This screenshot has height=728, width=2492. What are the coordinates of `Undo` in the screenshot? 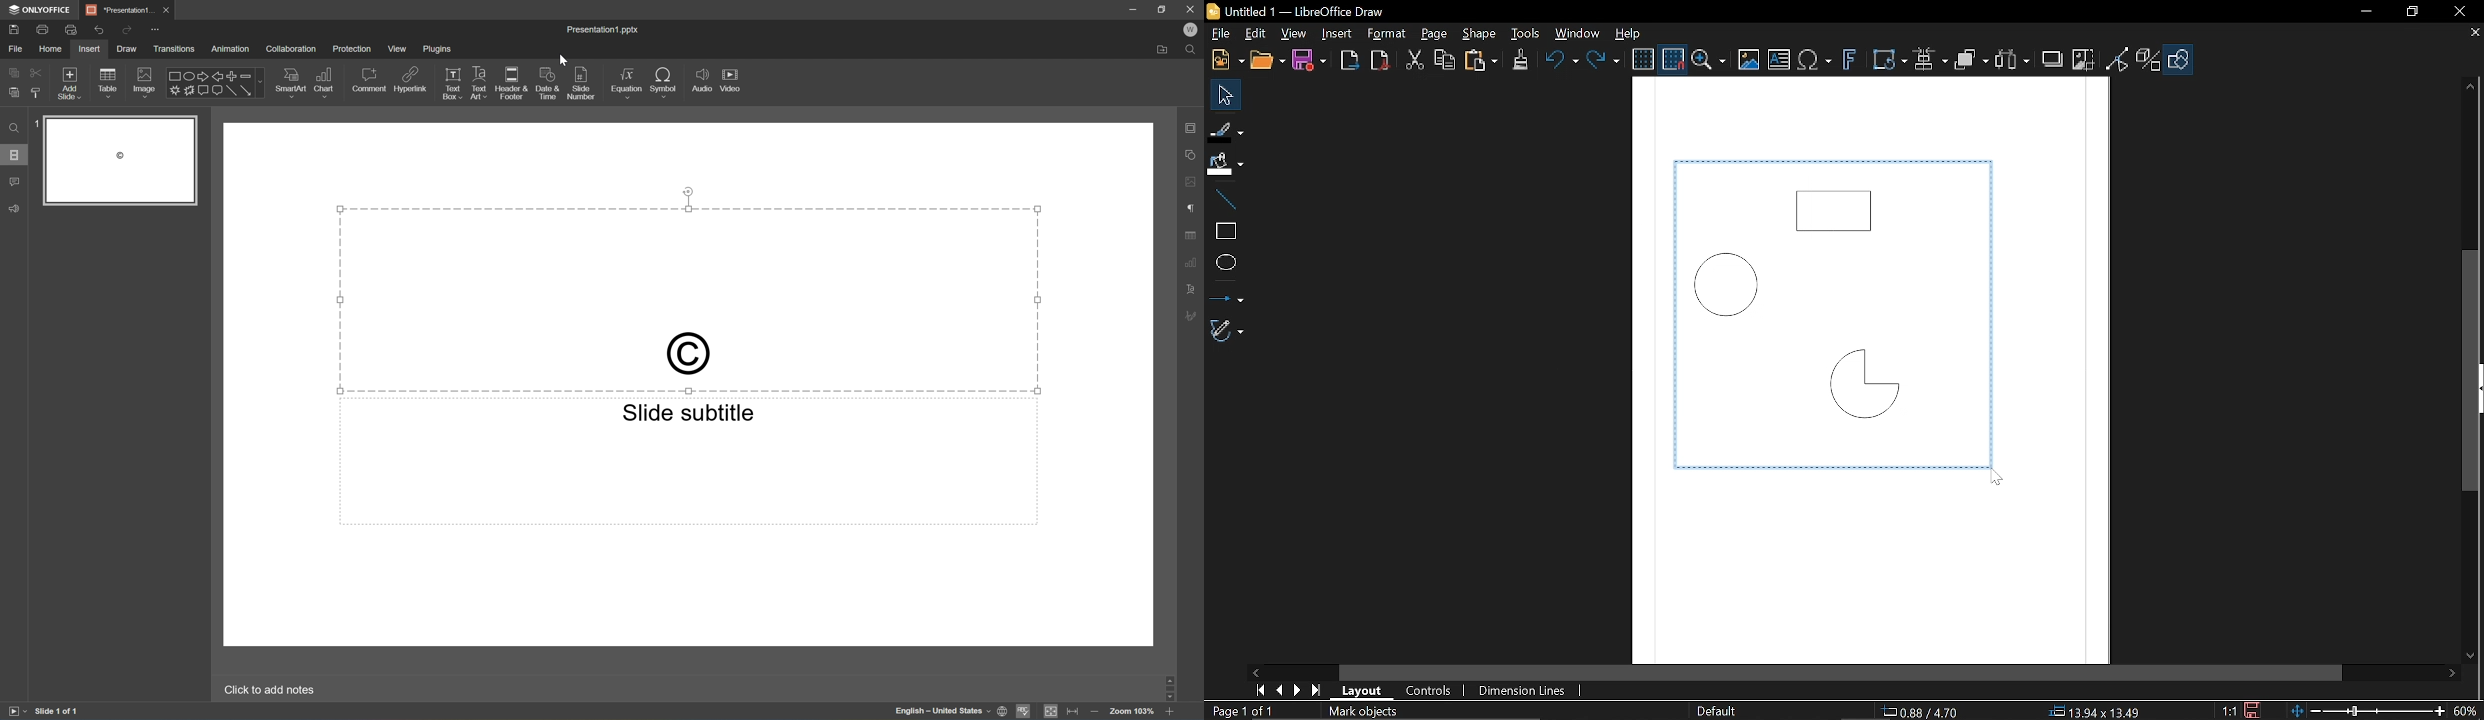 It's located at (96, 31).